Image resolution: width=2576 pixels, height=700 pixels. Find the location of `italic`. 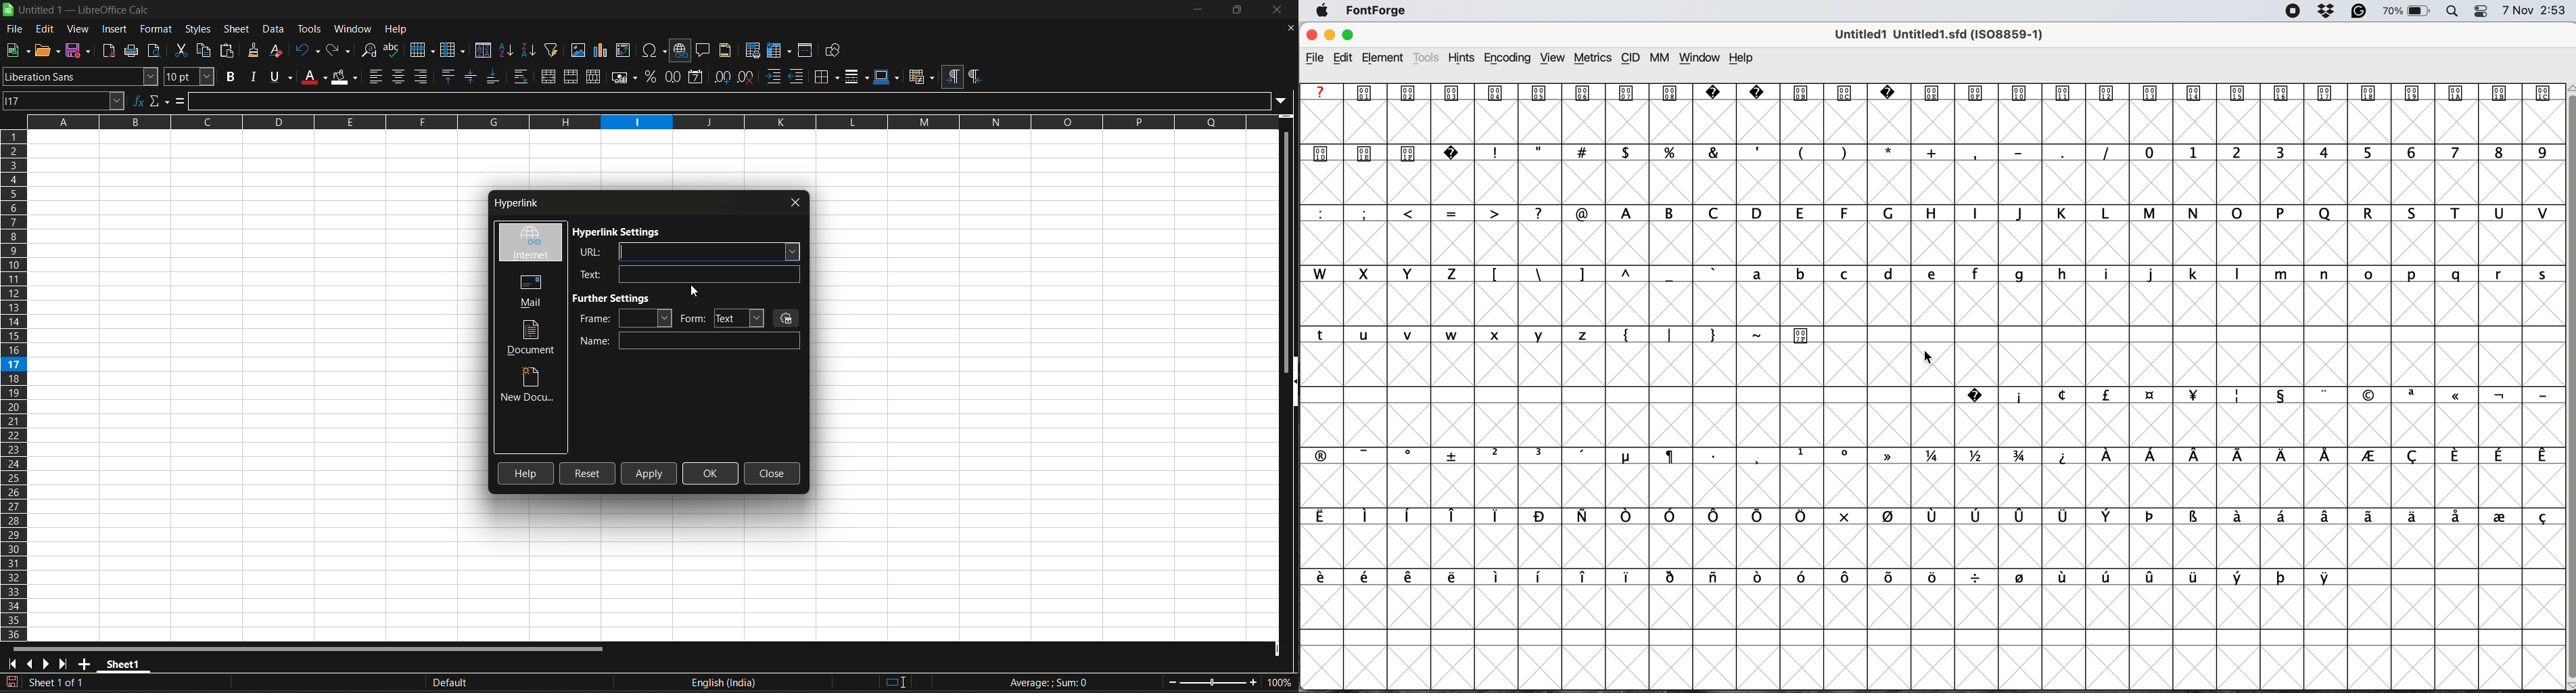

italic is located at coordinates (253, 76).